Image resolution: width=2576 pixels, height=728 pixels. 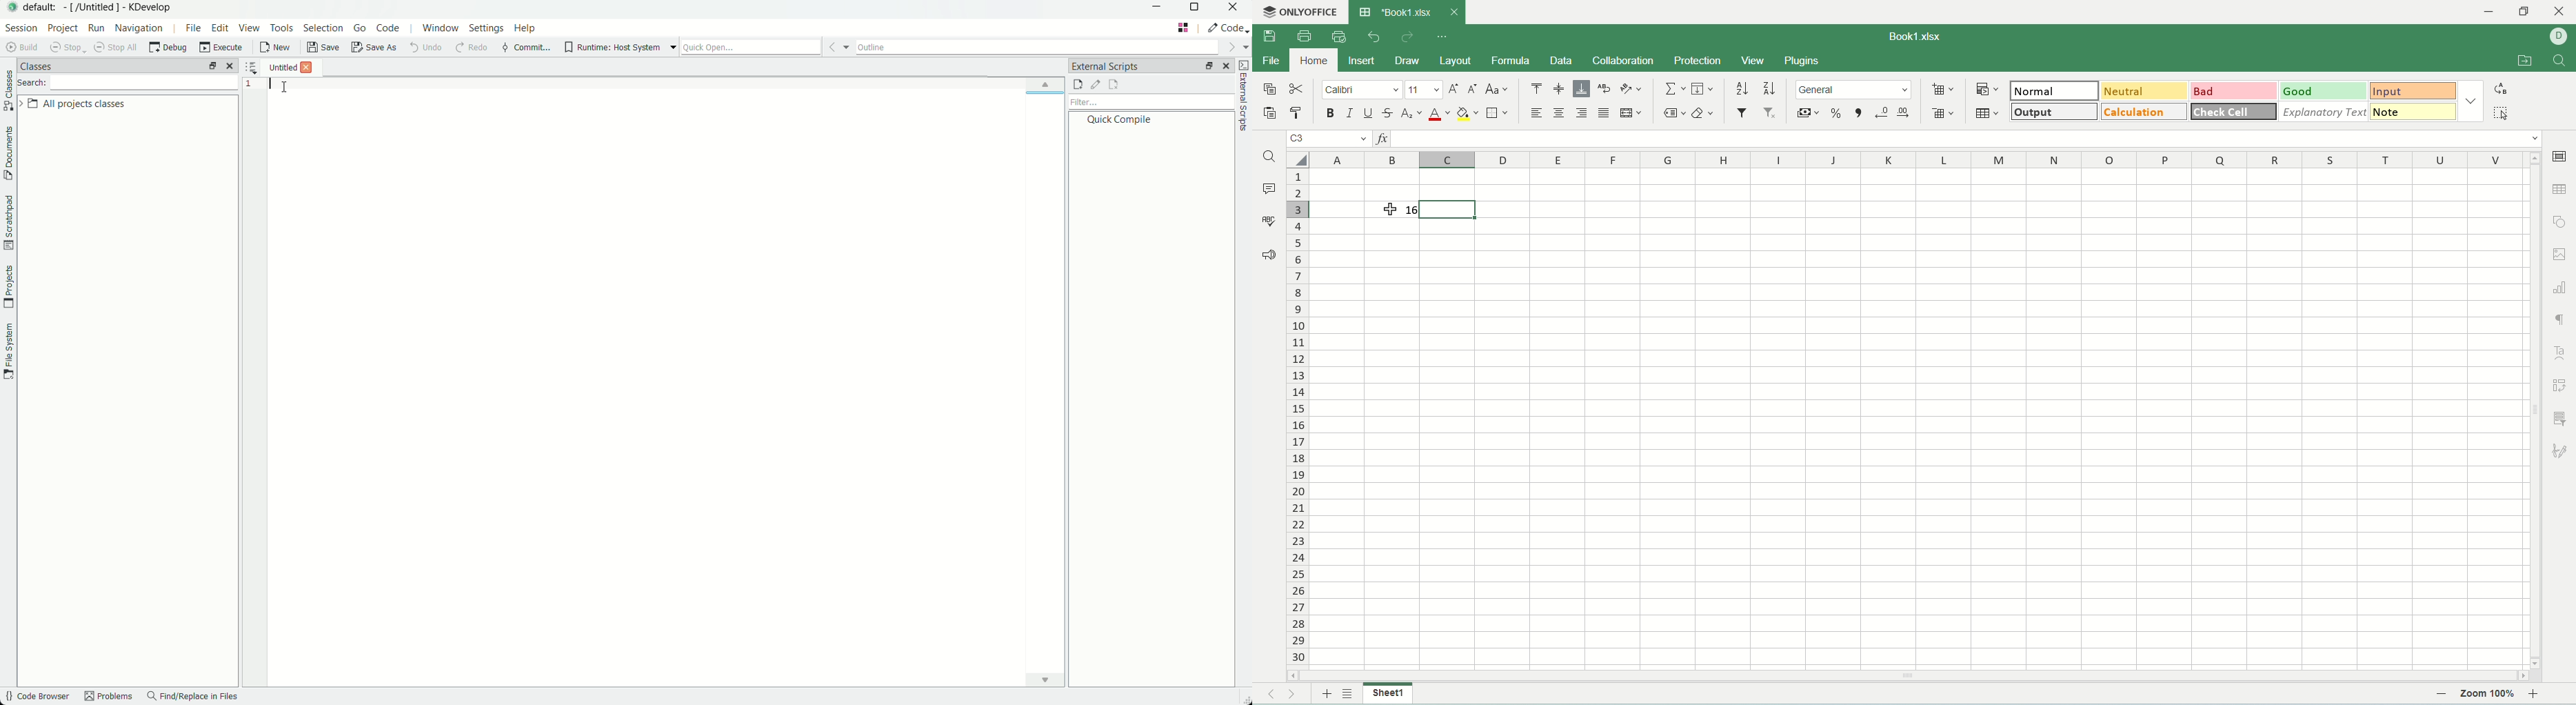 I want to click on zoom out, so click(x=2442, y=694).